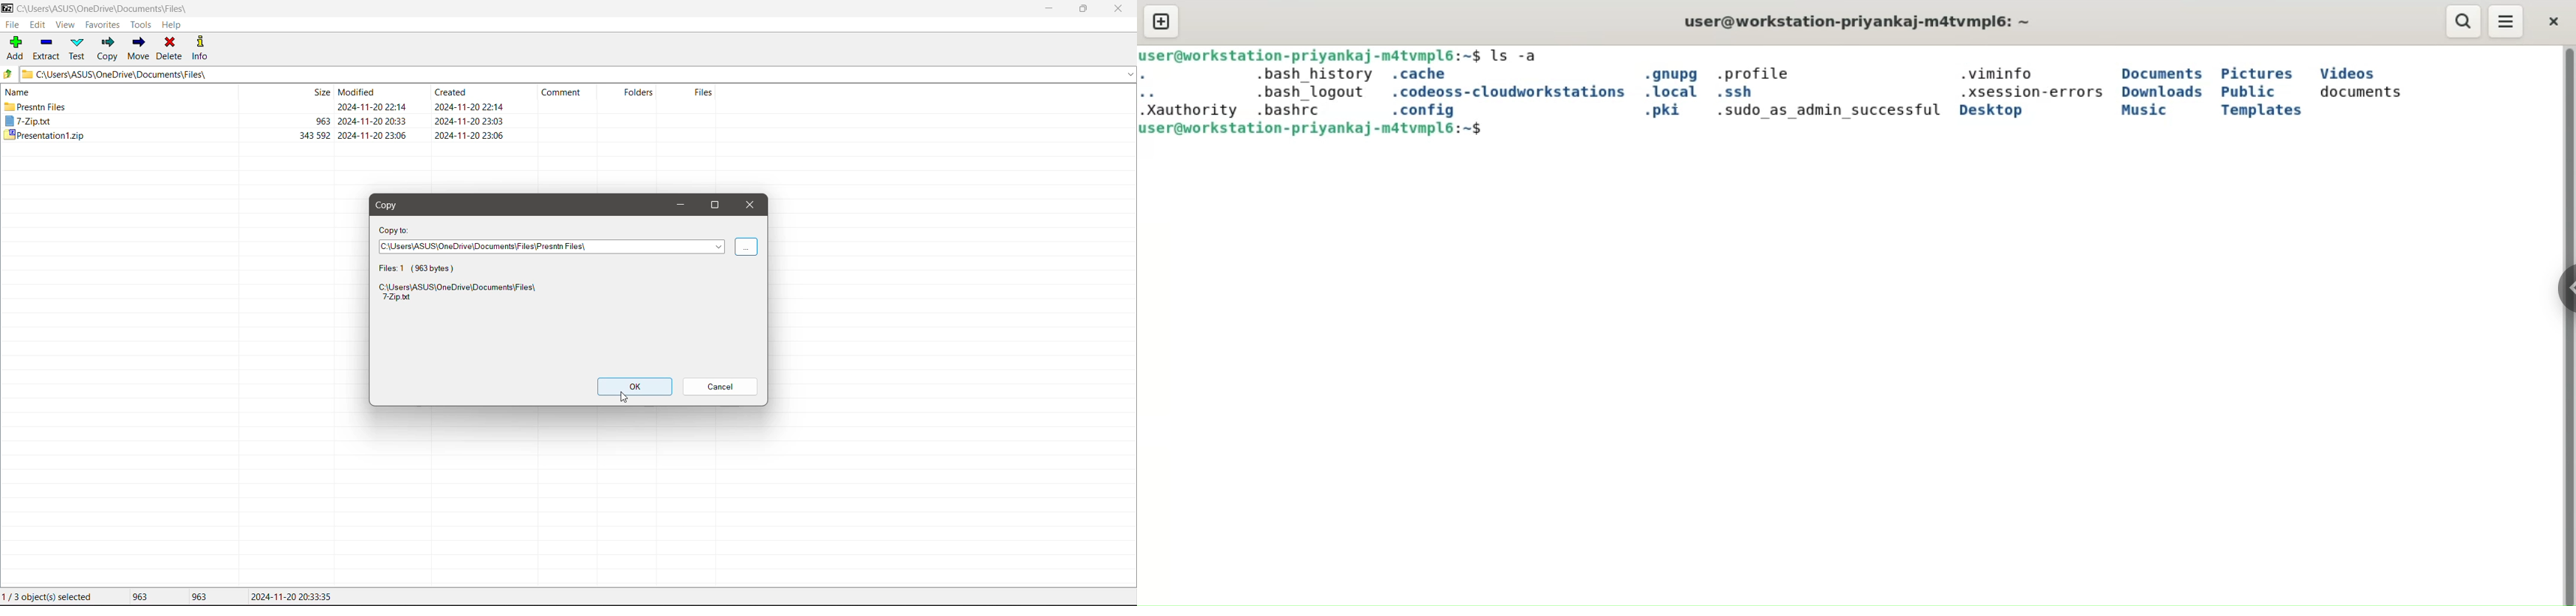 This screenshot has width=2576, height=616. What do you see at coordinates (40, 25) in the screenshot?
I see `Edit` at bounding box center [40, 25].